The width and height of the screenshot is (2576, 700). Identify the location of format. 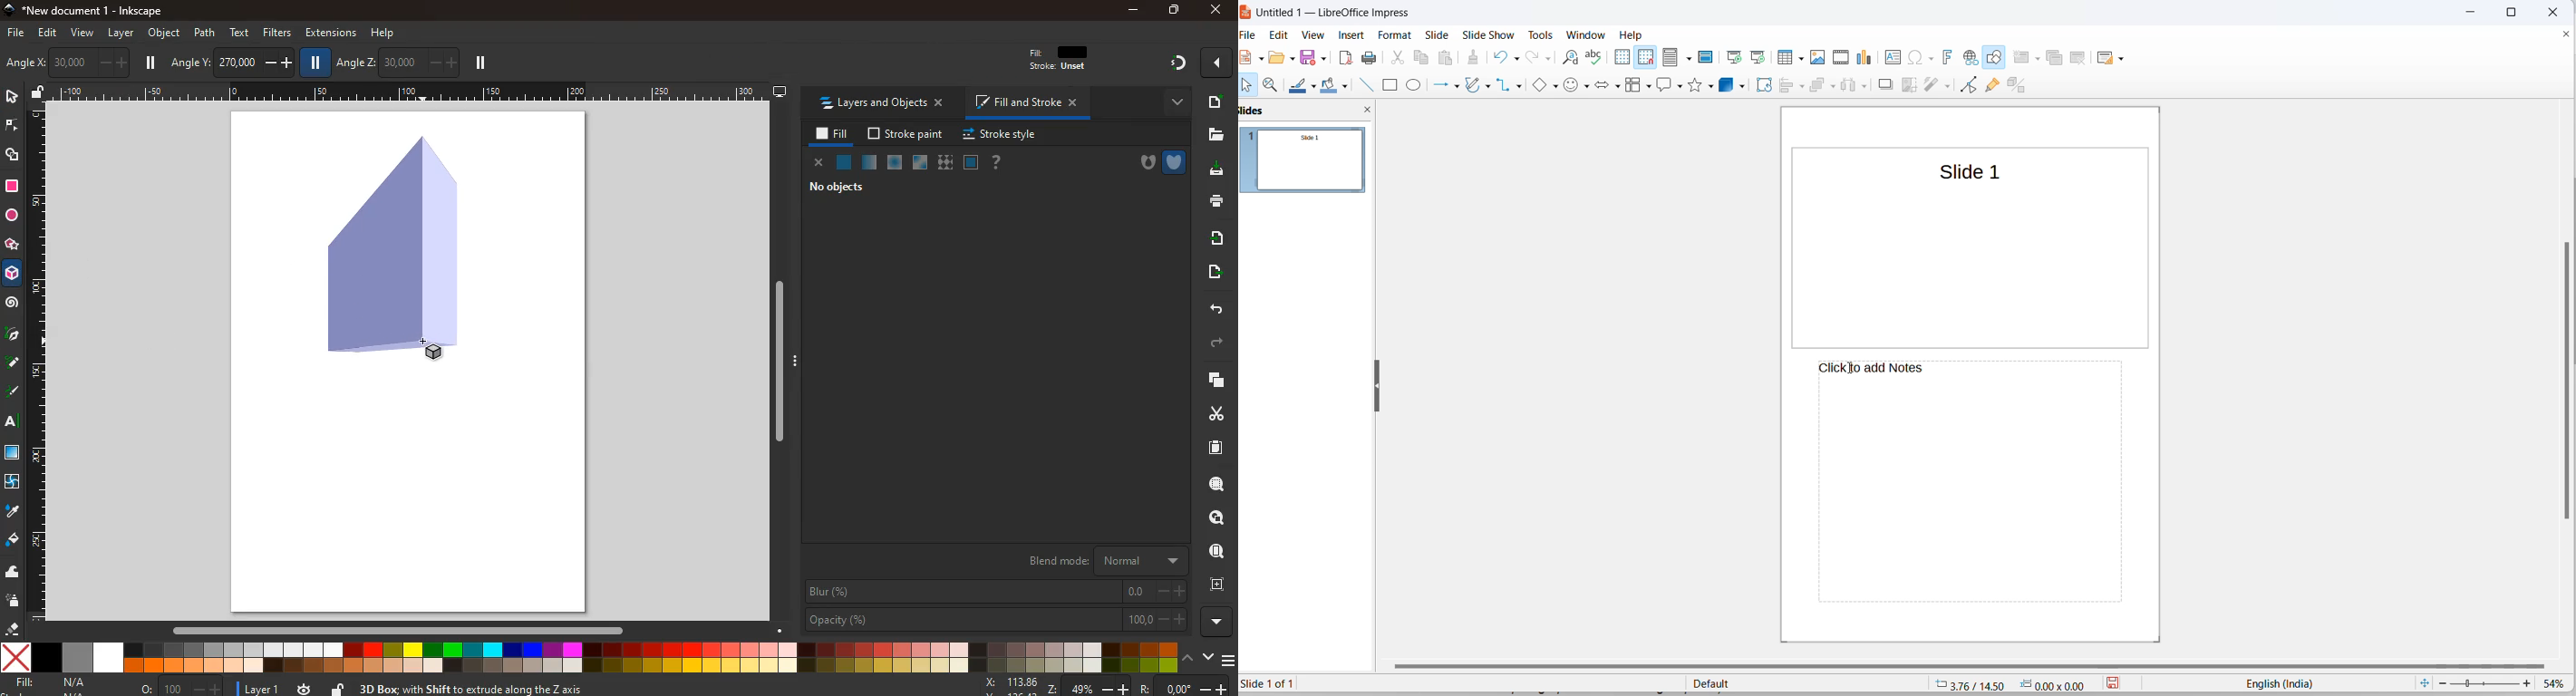
(1397, 35).